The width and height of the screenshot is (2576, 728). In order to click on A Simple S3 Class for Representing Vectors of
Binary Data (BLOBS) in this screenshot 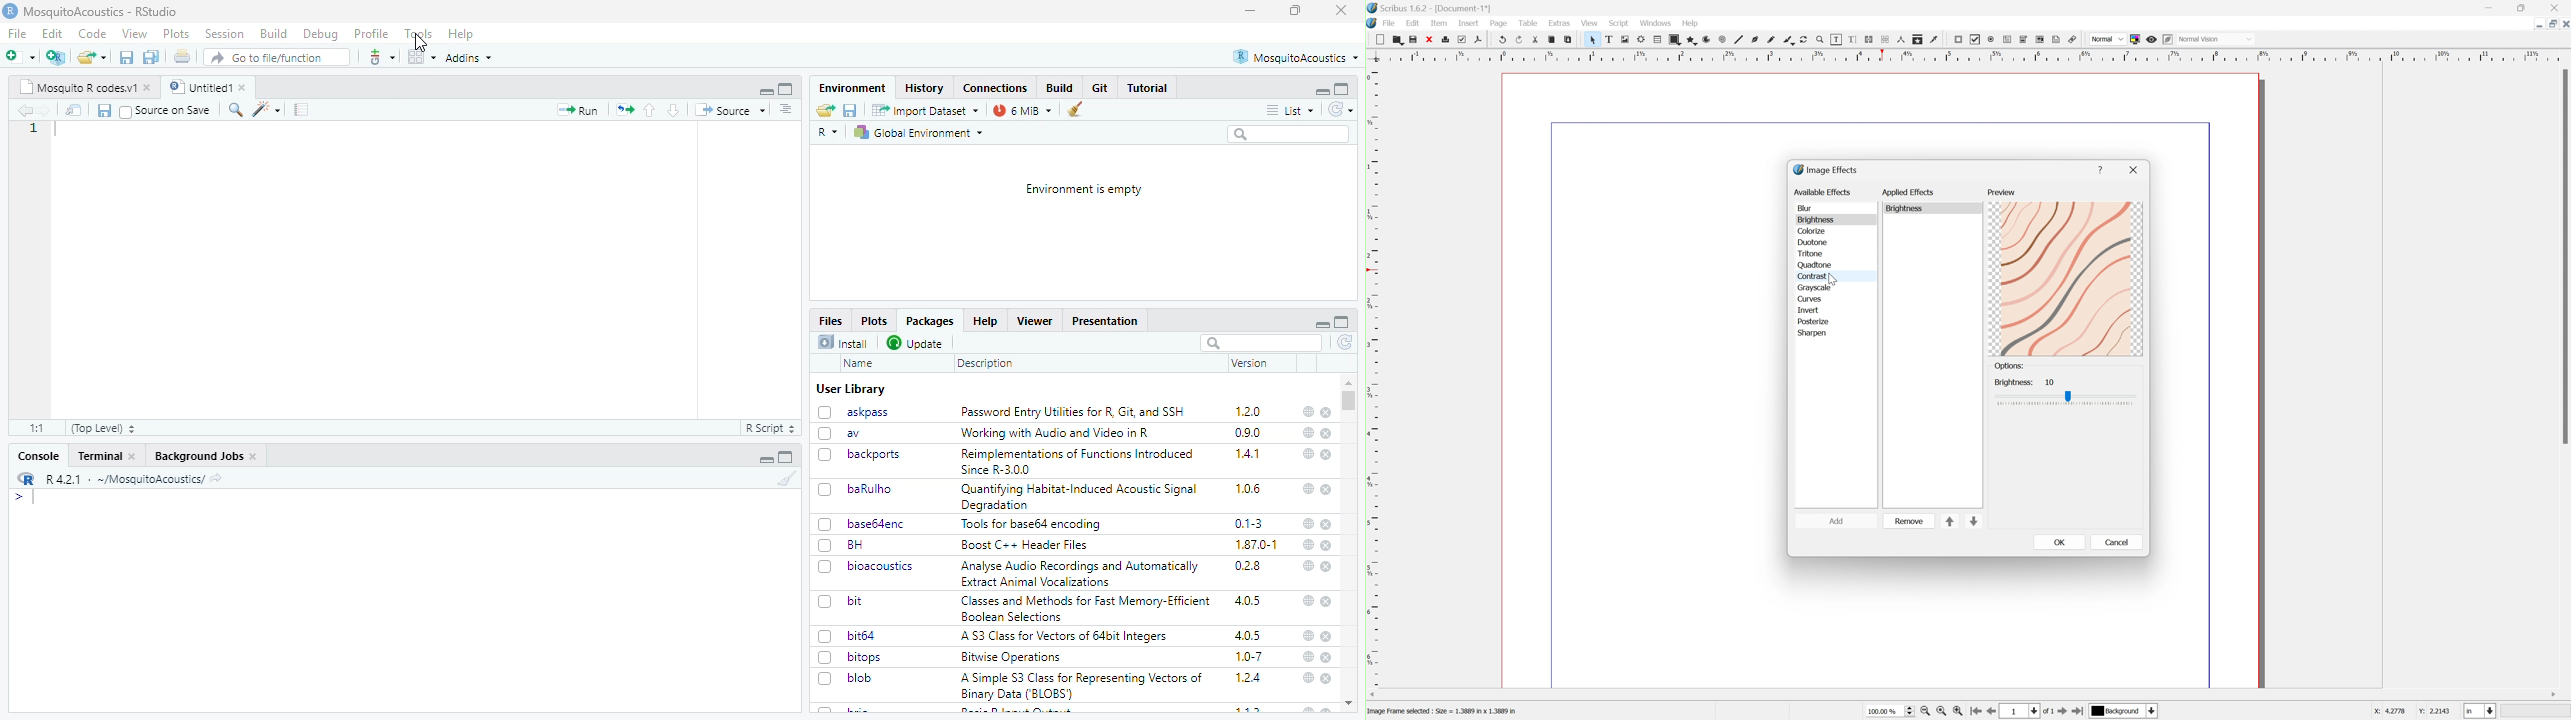, I will do `click(1082, 687)`.